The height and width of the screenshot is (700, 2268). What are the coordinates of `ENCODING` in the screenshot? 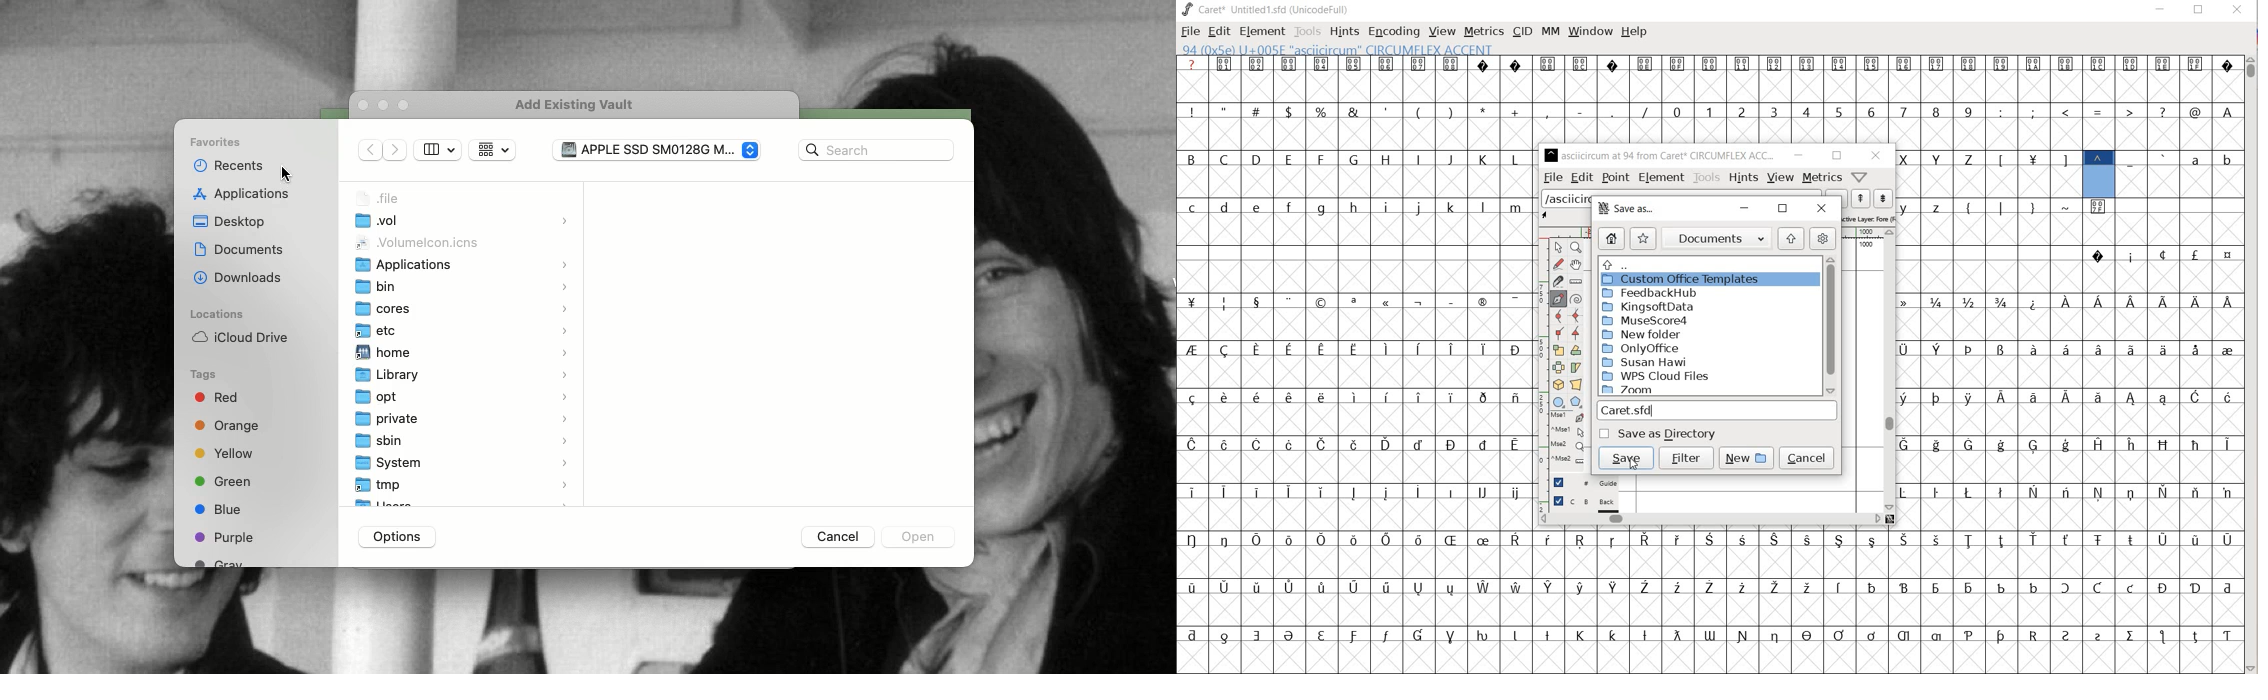 It's located at (1394, 30).